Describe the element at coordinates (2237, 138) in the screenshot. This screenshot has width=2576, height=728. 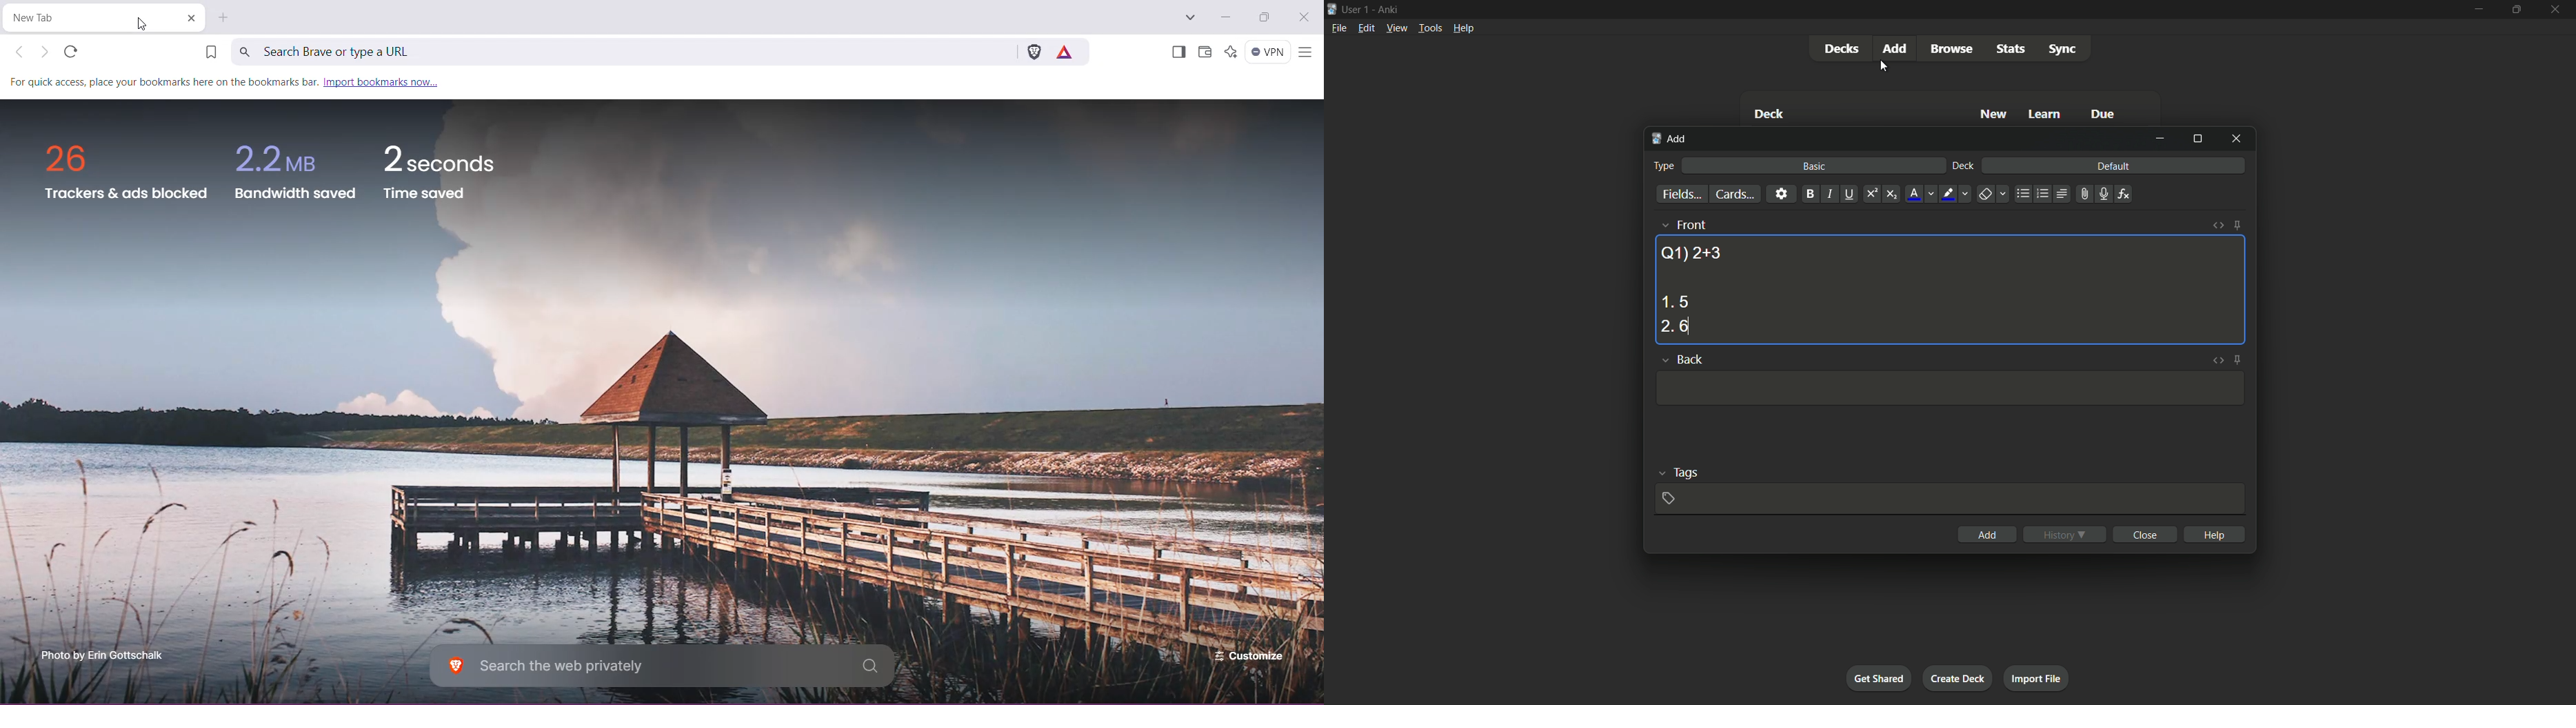
I see `close window` at that location.